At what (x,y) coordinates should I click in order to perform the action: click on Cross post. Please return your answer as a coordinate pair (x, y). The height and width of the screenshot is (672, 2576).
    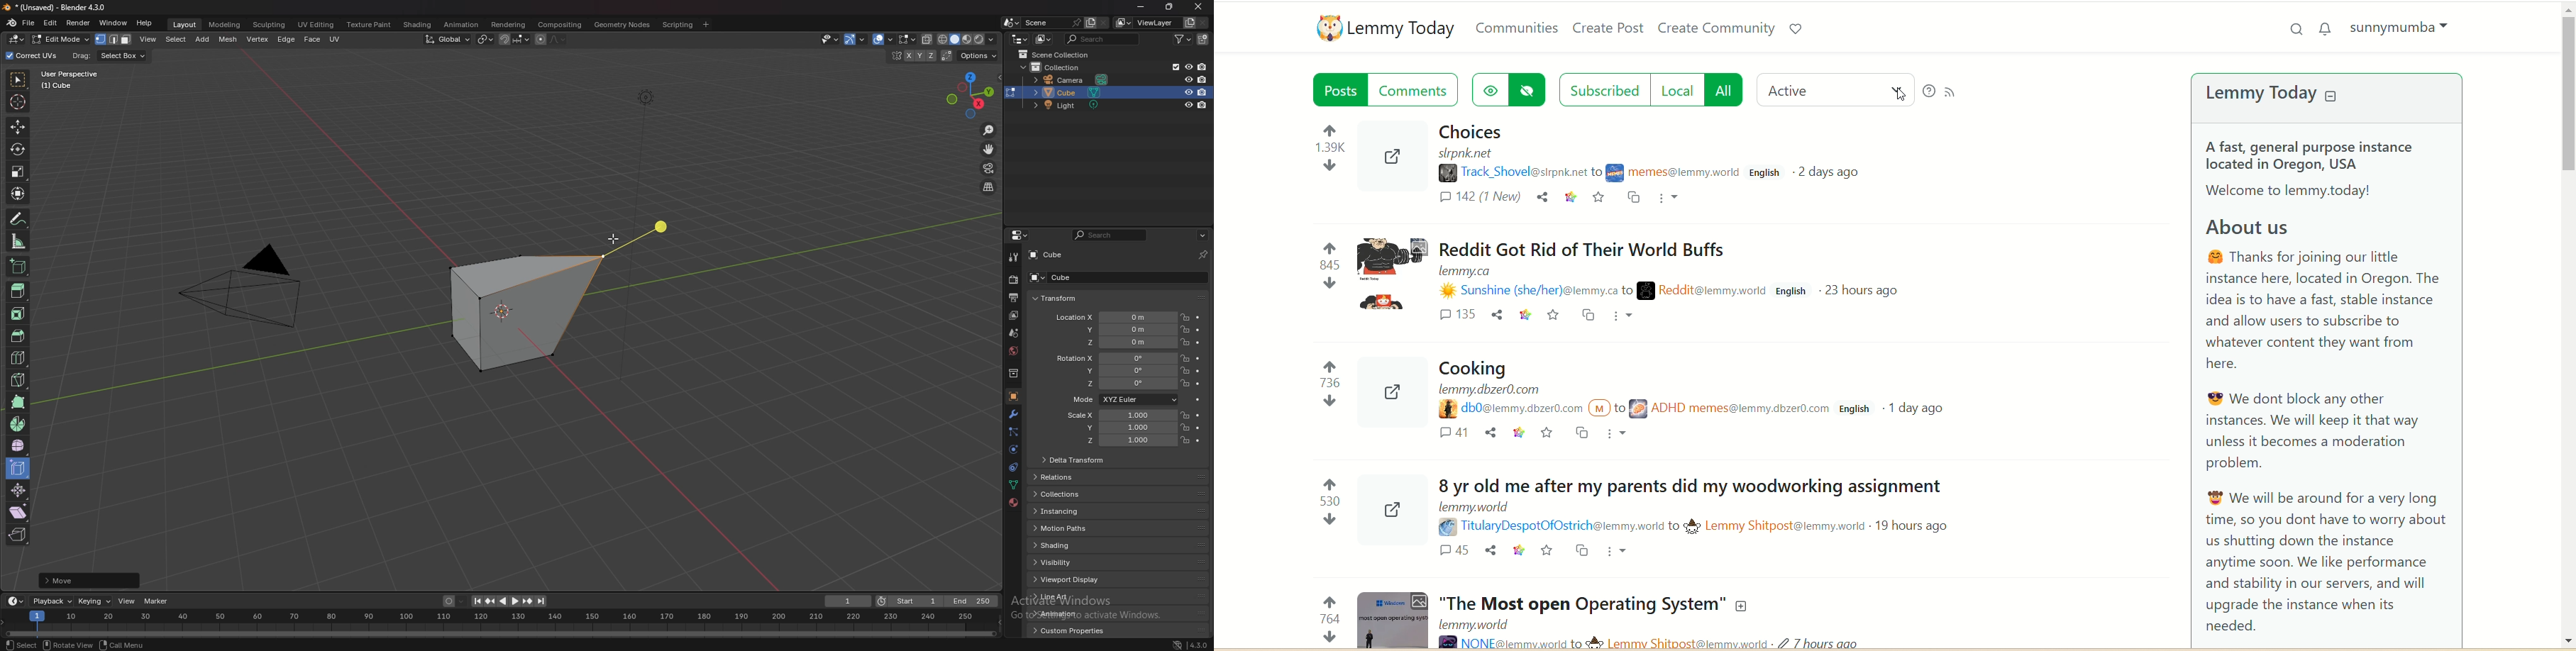
    Looking at the image, I should click on (1588, 314).